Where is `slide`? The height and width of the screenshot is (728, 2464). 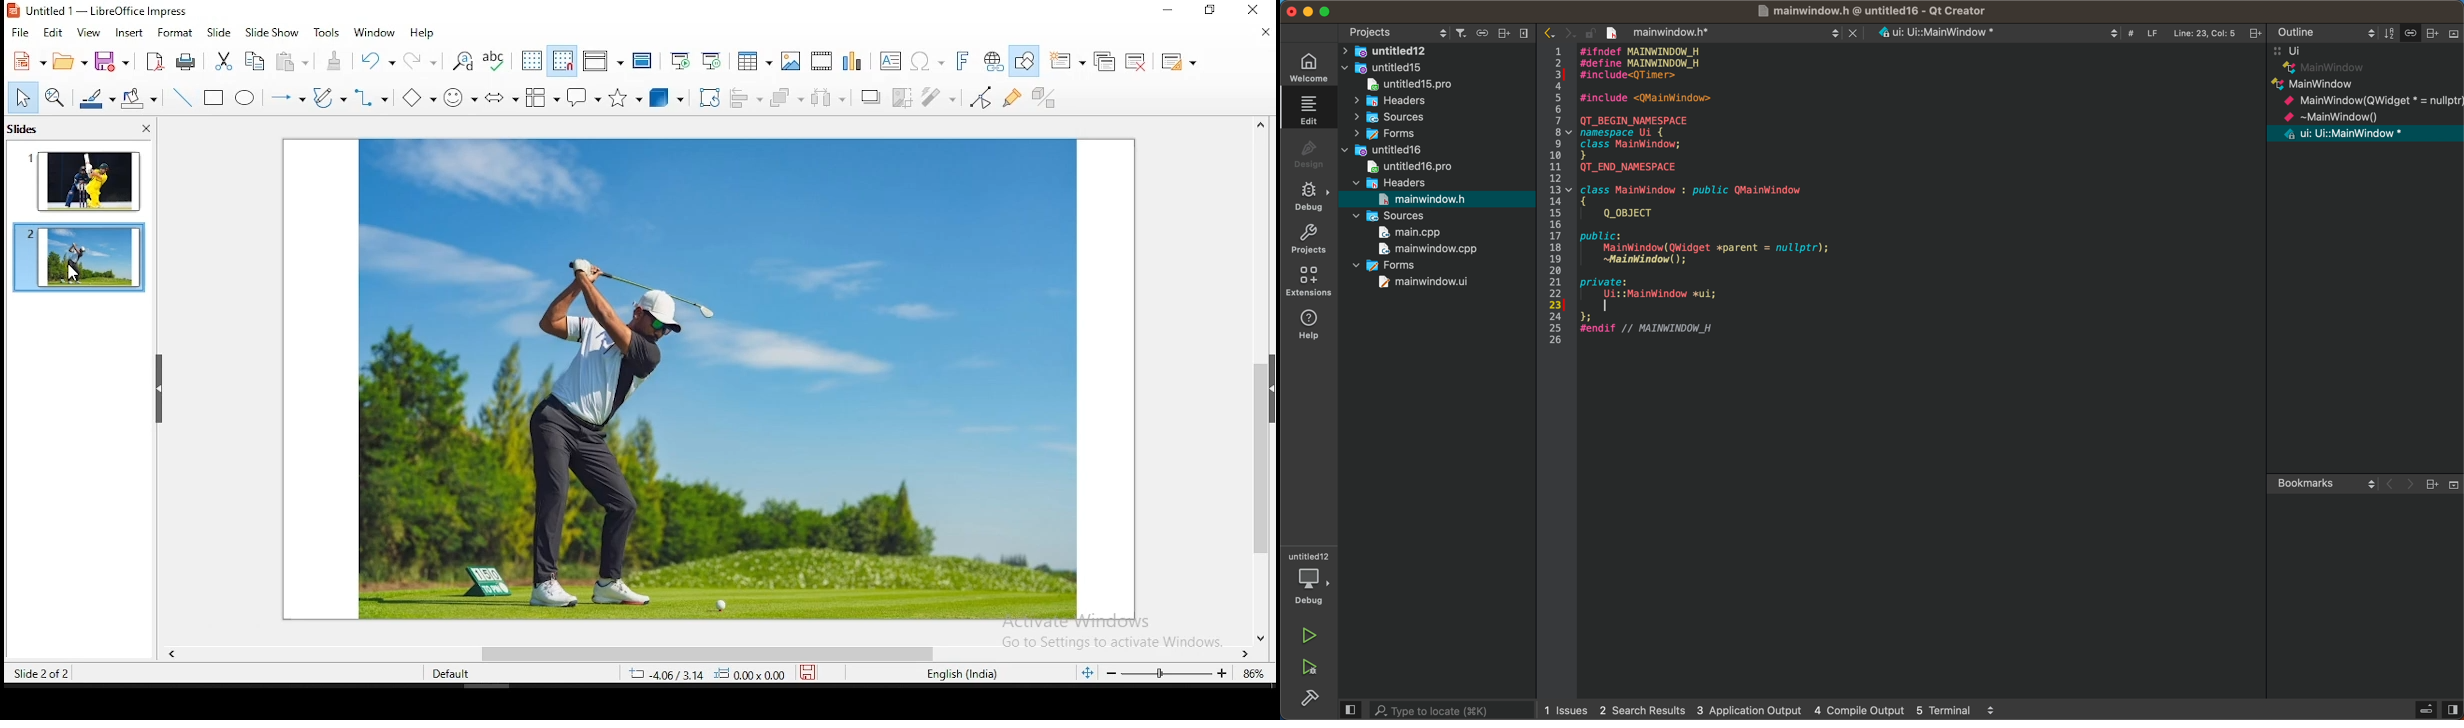
slide is located at coordinates (218, 32).